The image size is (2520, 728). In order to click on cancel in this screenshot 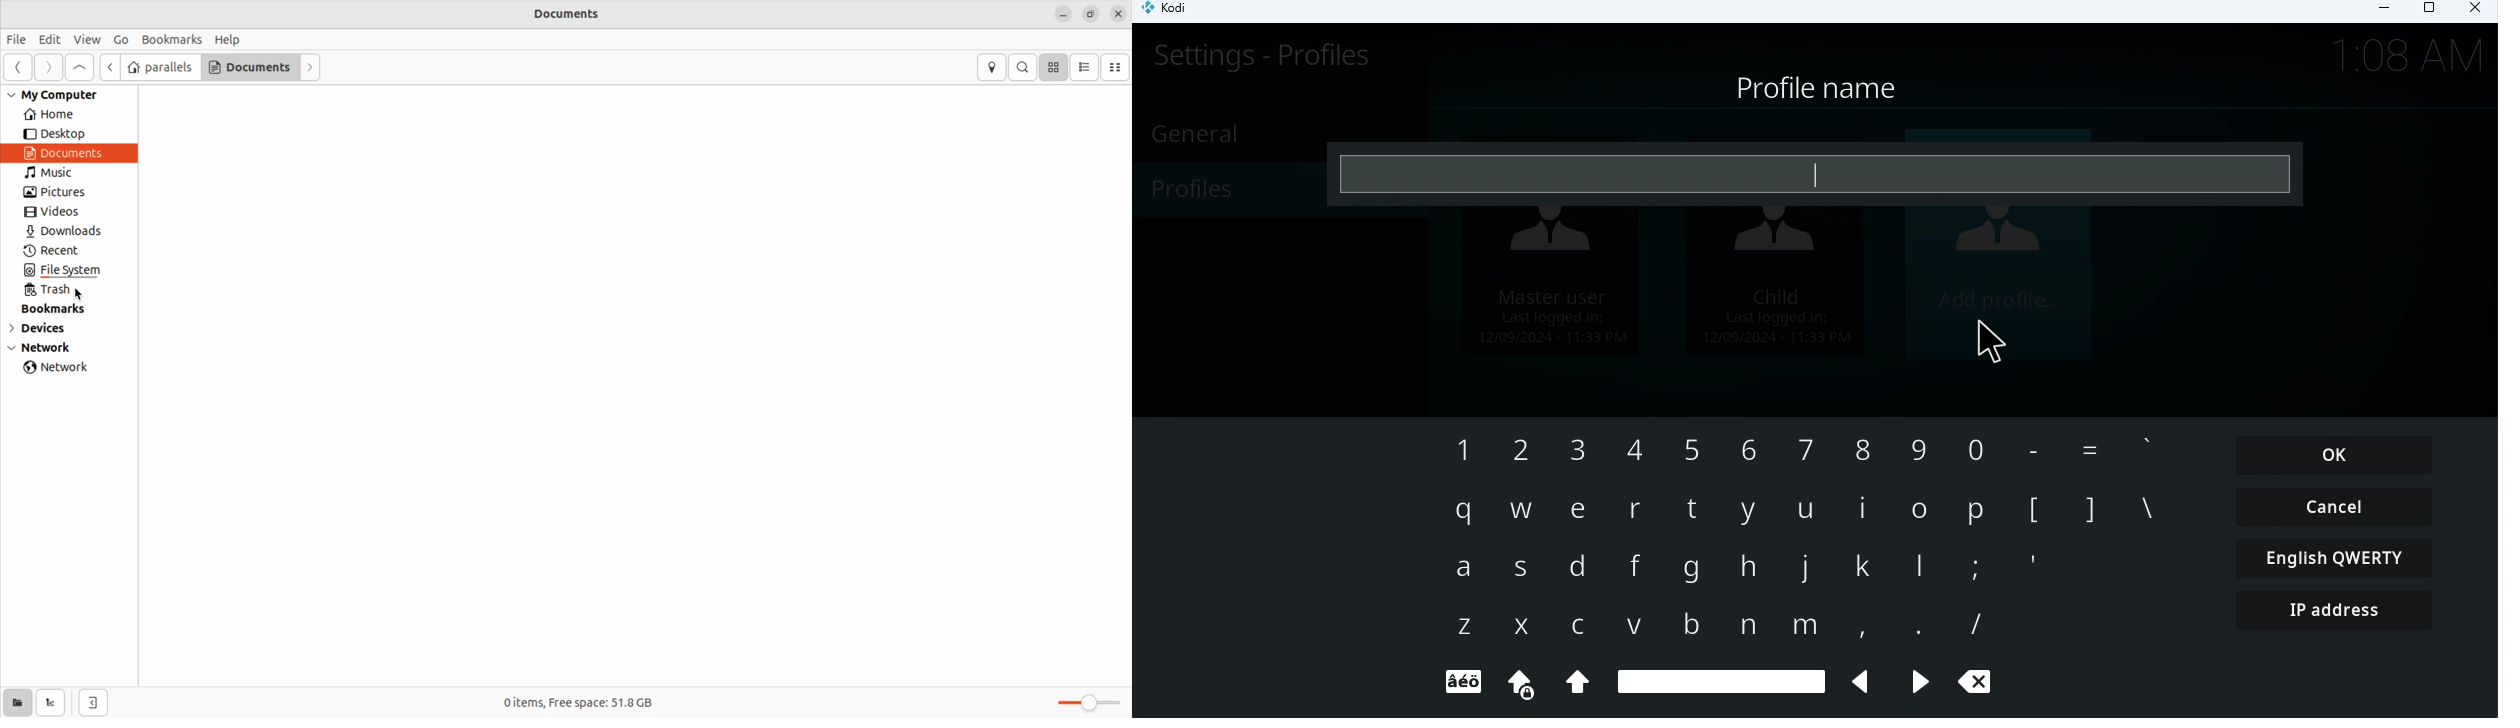, I will do `click(2349, 507)`.